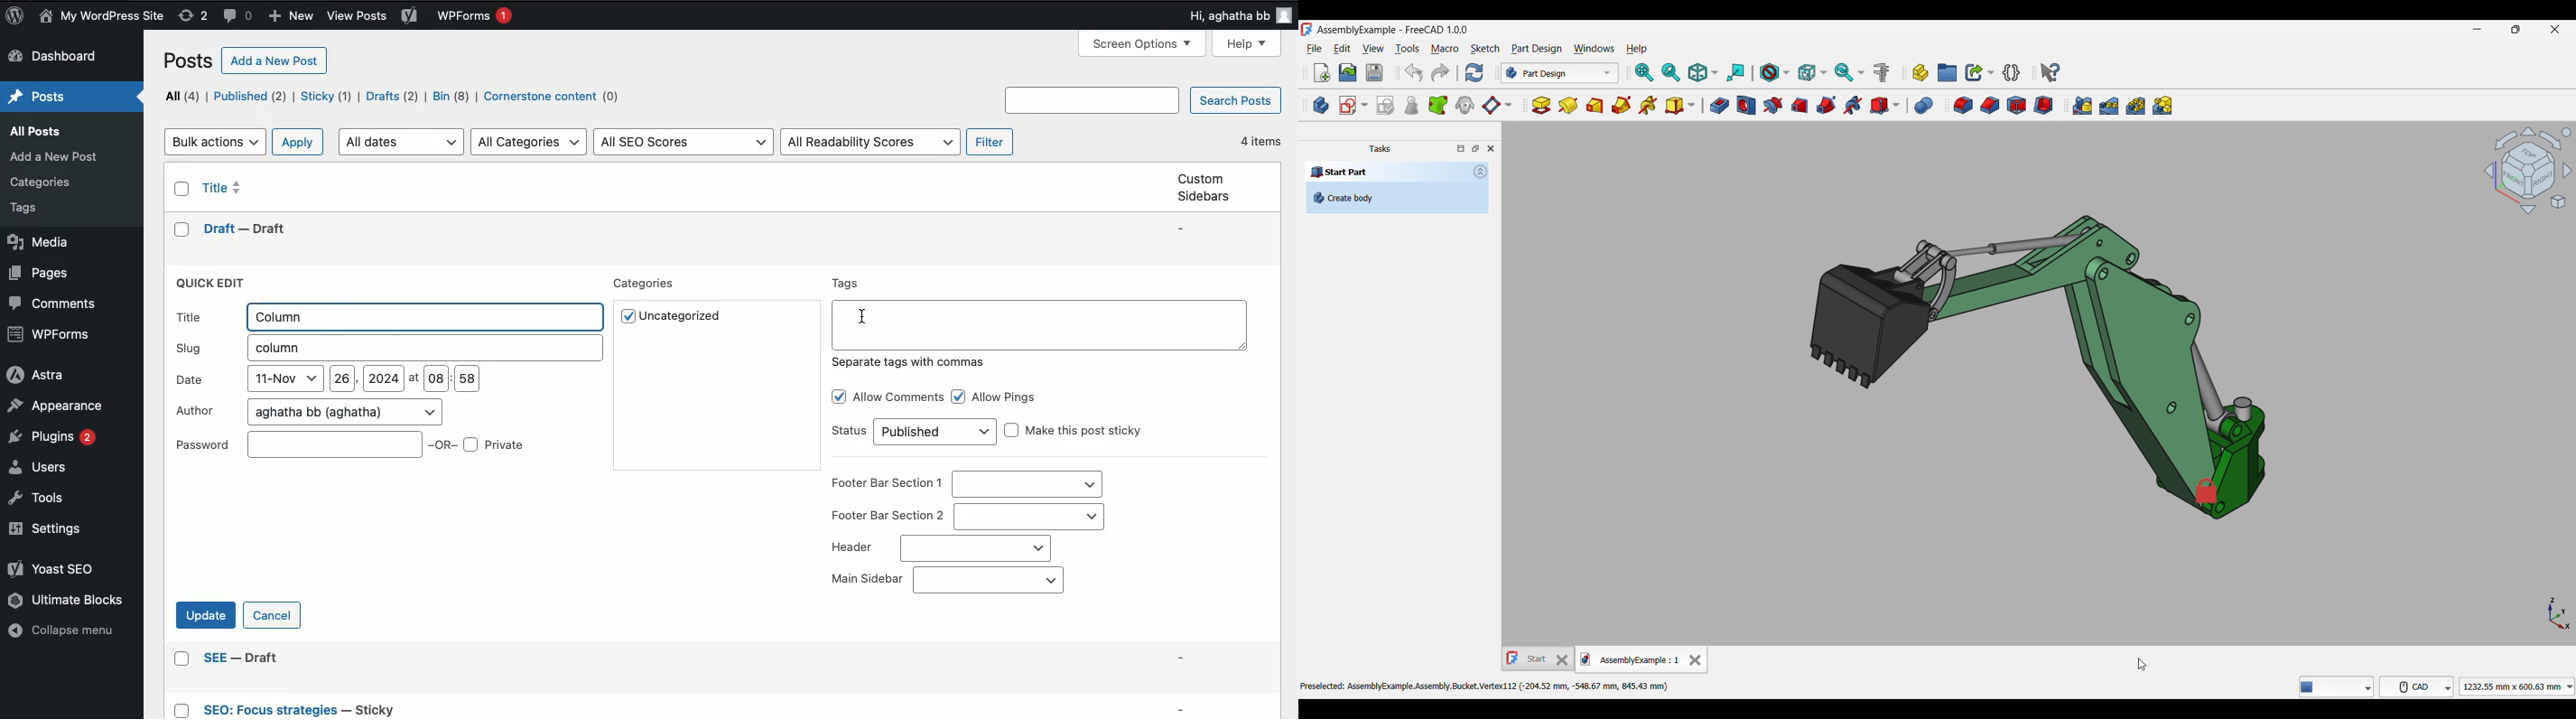 The height and width of the screenshot is (728, 2576). I want to click on Align to selection, so click(1736, 73).